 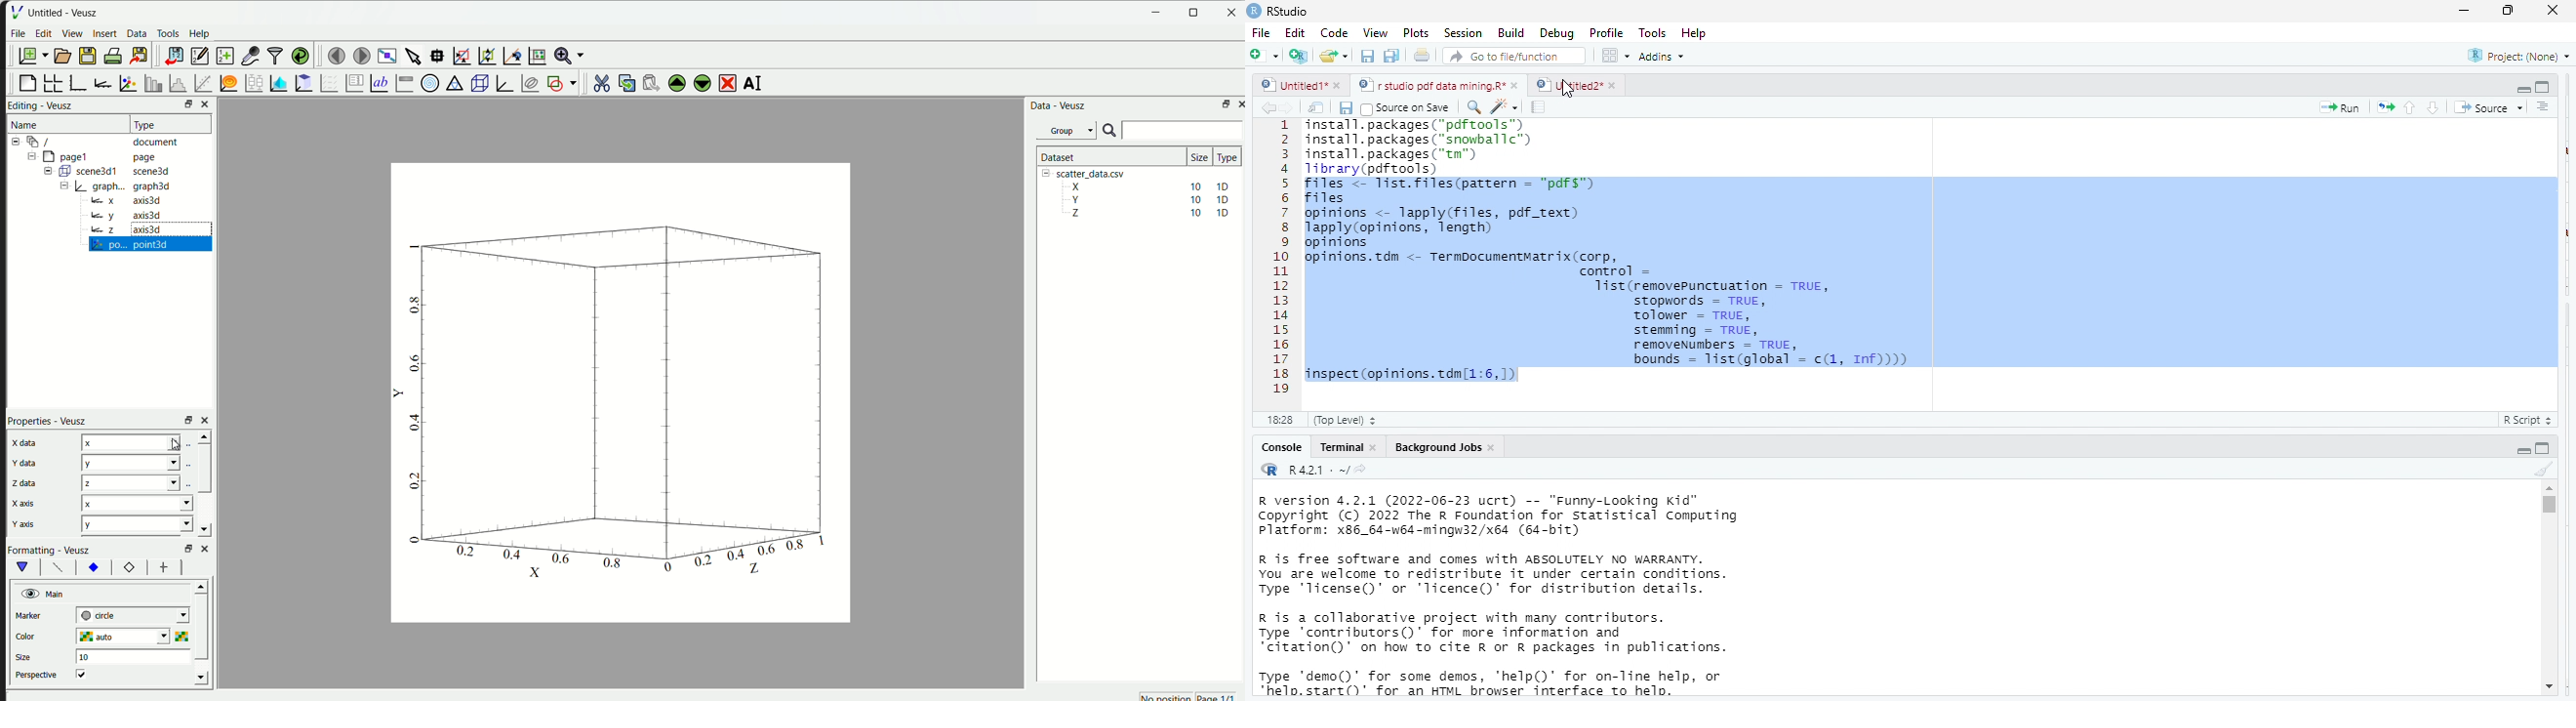 What do you see at coordinates (2555, 11) in the screenshot?
I see `close` at bounding box center [2555, 11].